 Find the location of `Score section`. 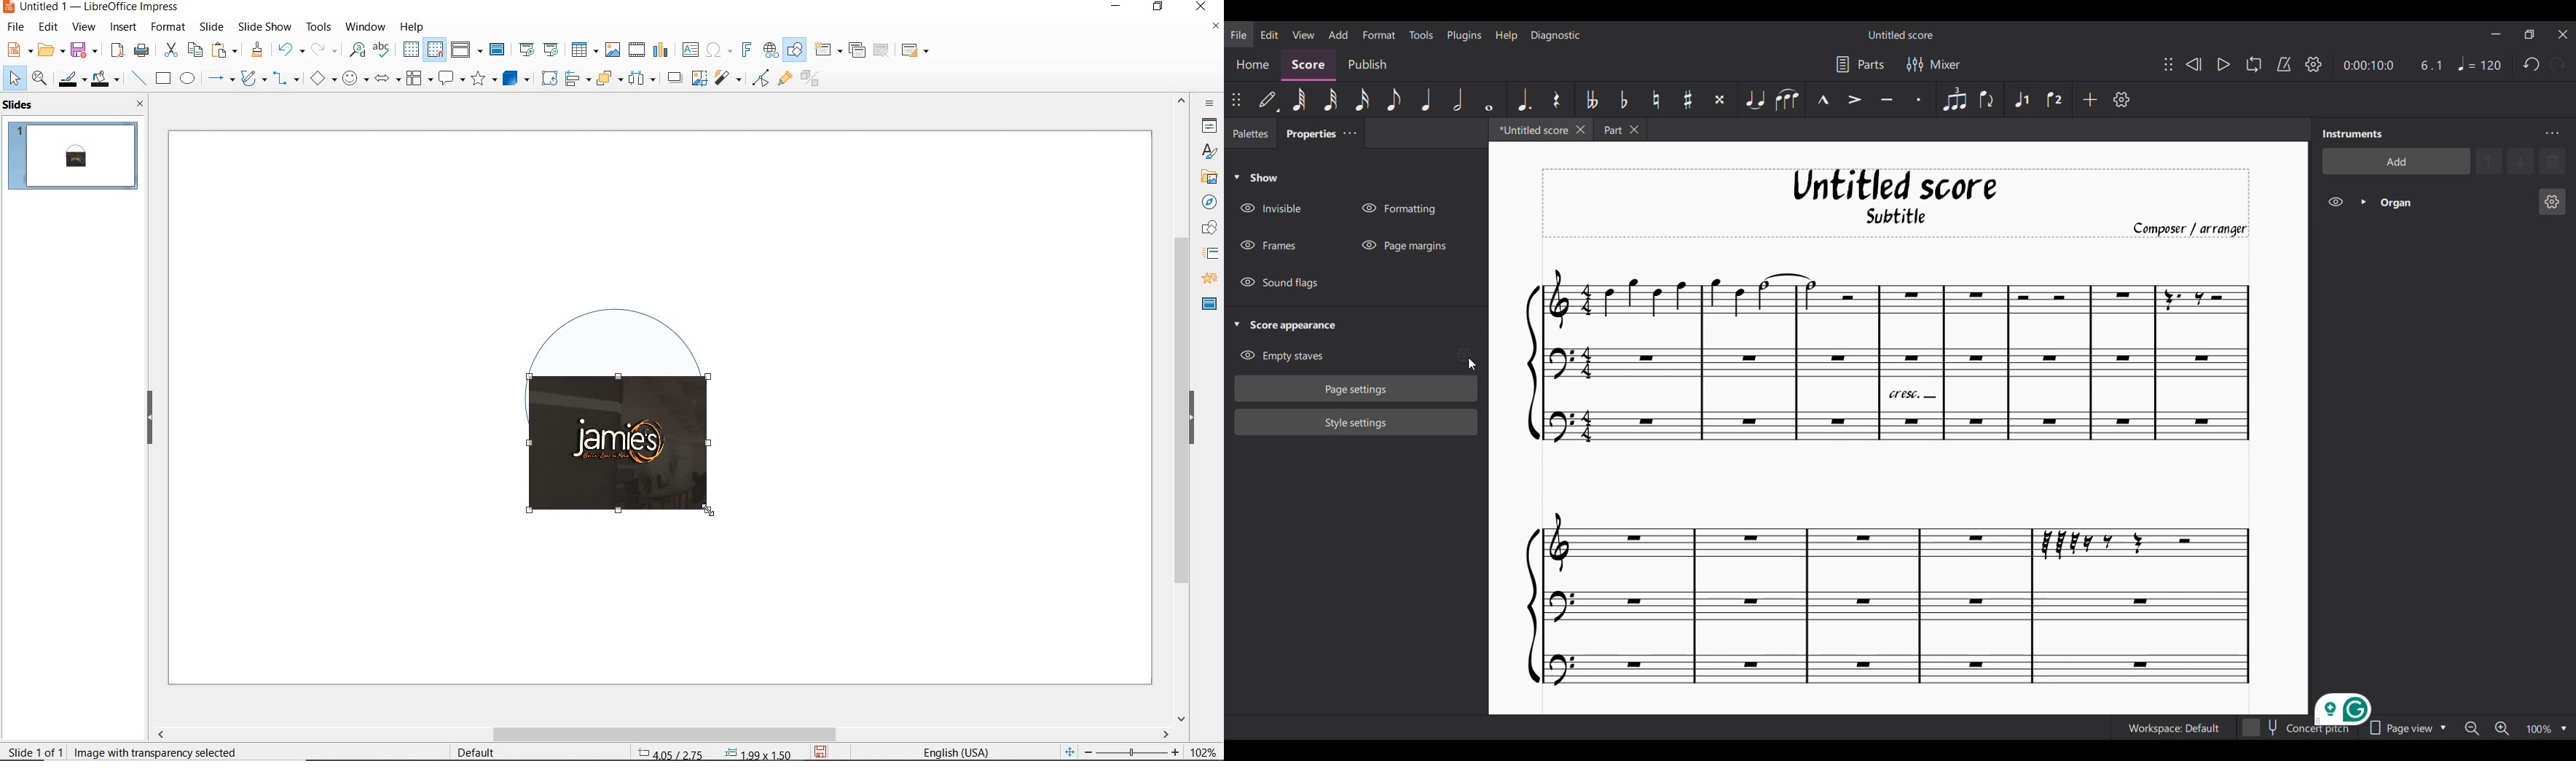

Score section is located at coordinates (1308, 66).